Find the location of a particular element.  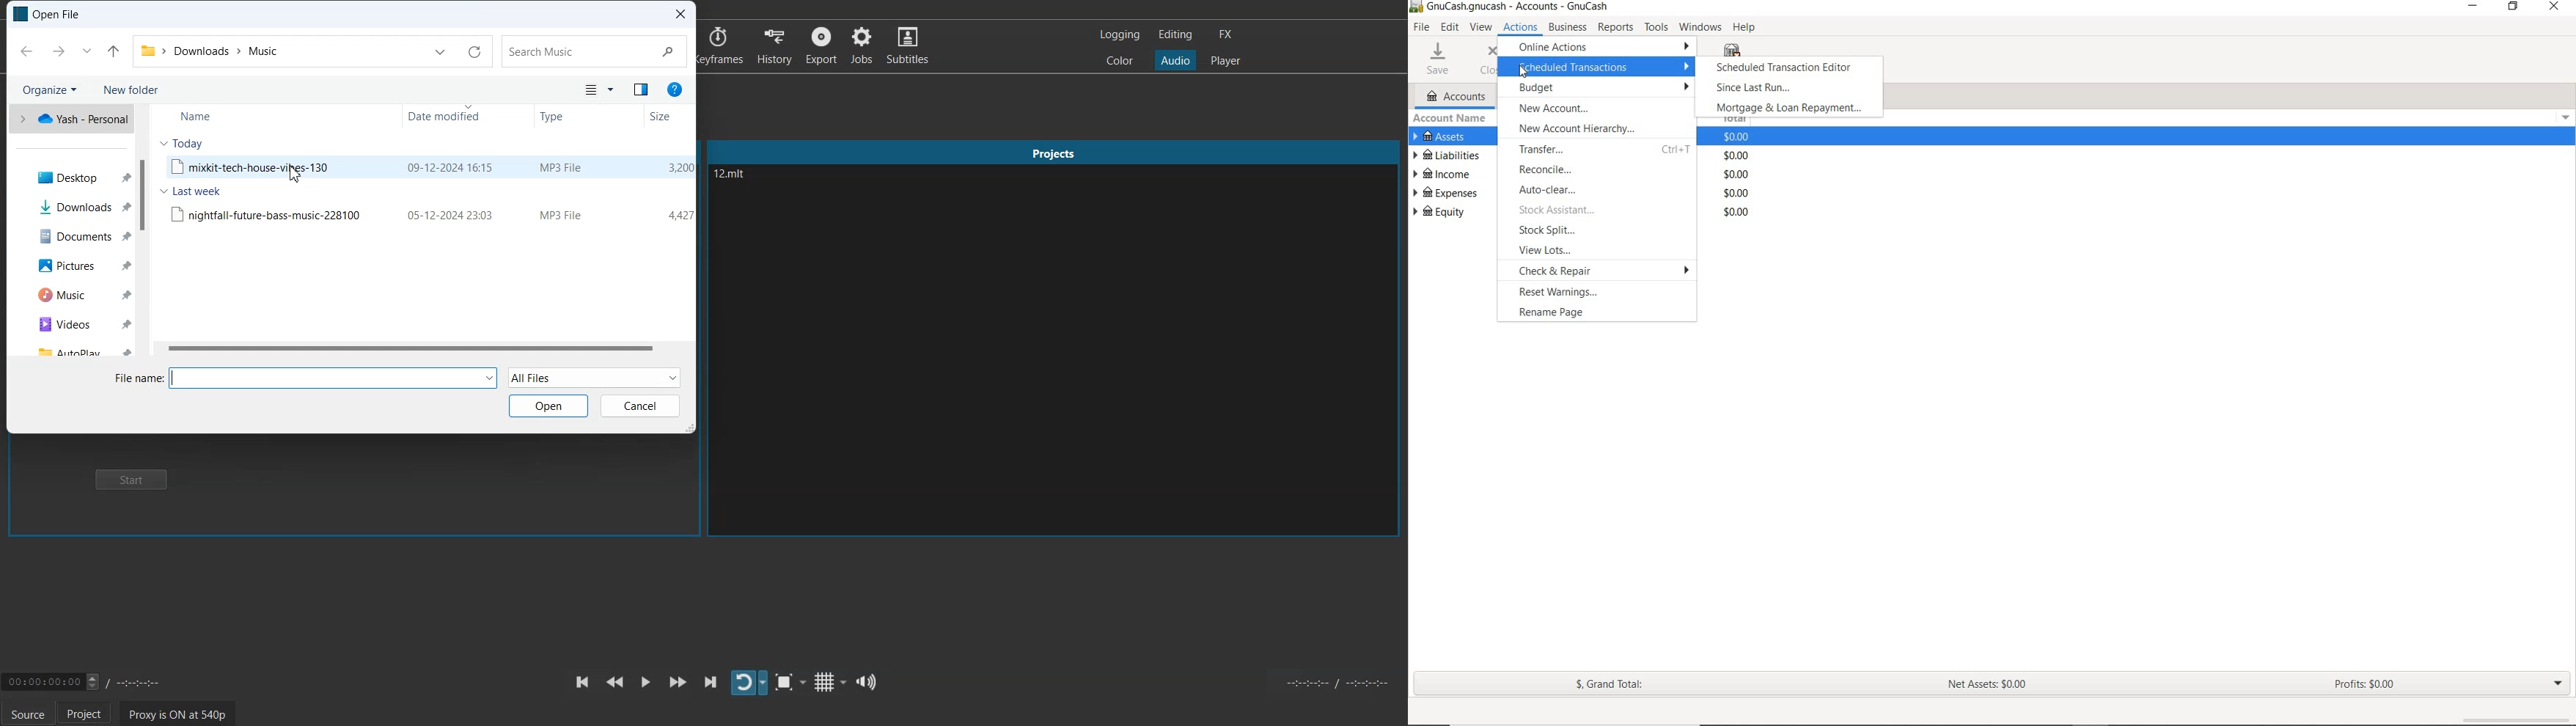

VIEW LOTS is located at coordinates (1601, 249).